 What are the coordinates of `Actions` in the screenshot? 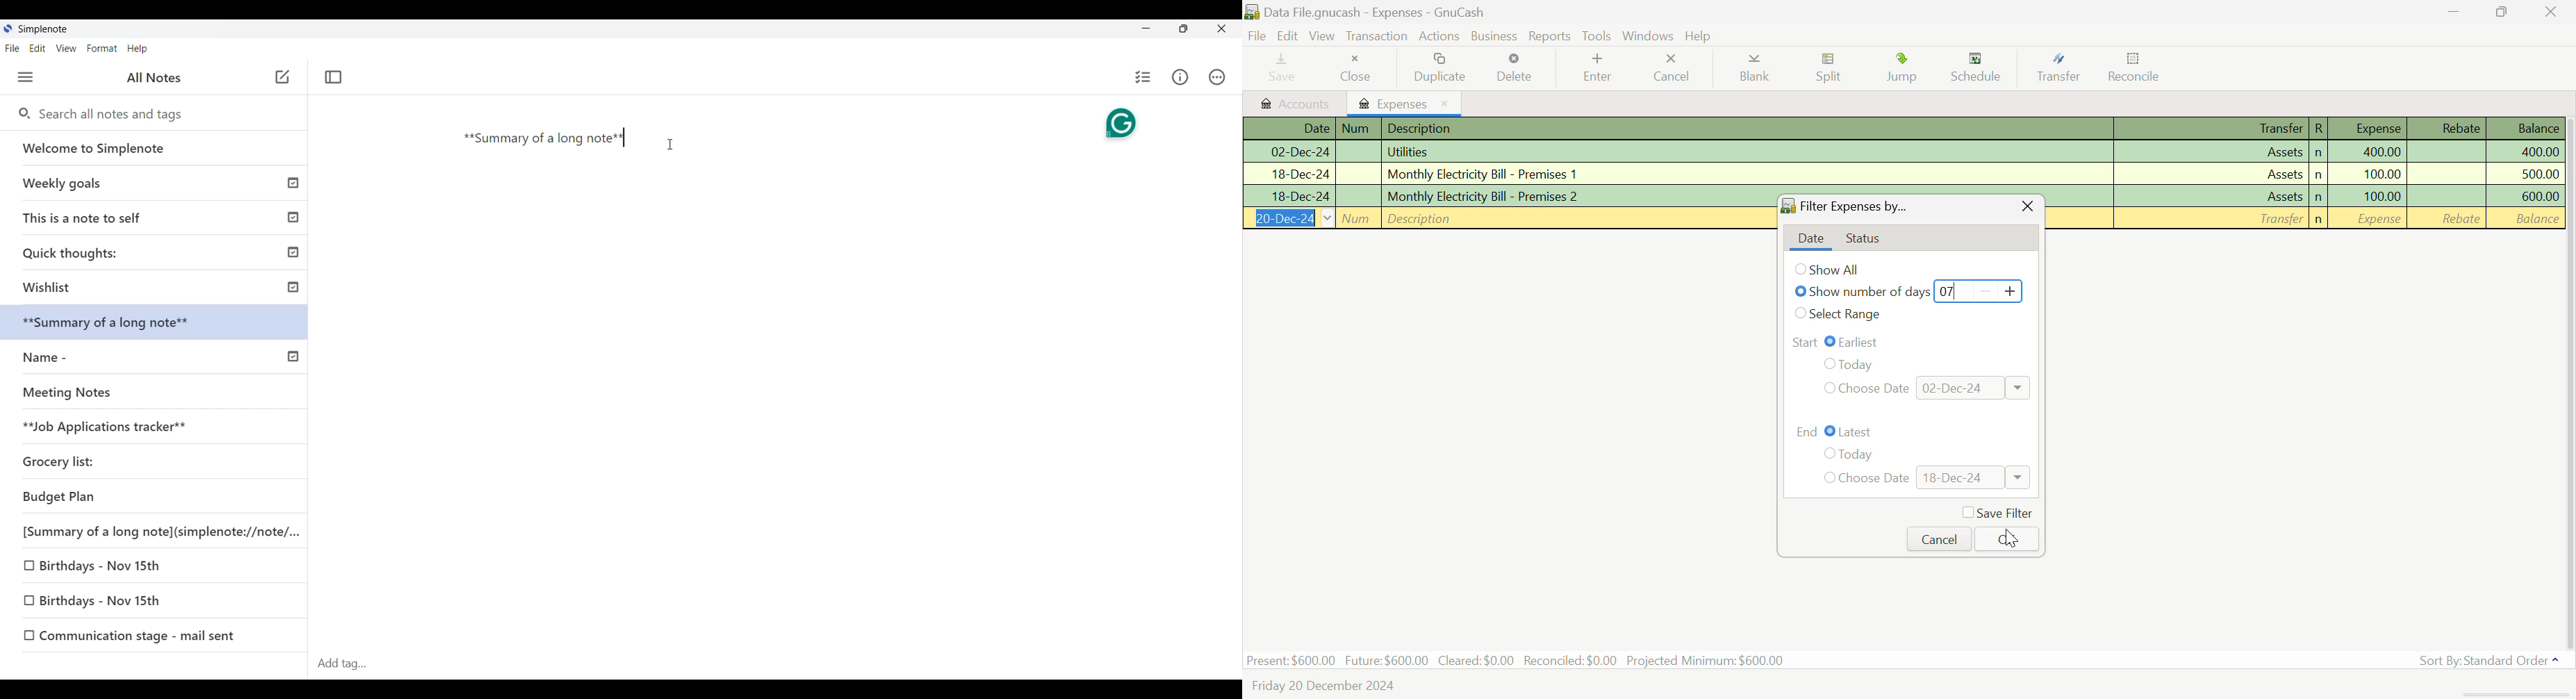 It's located at (1441, 35).